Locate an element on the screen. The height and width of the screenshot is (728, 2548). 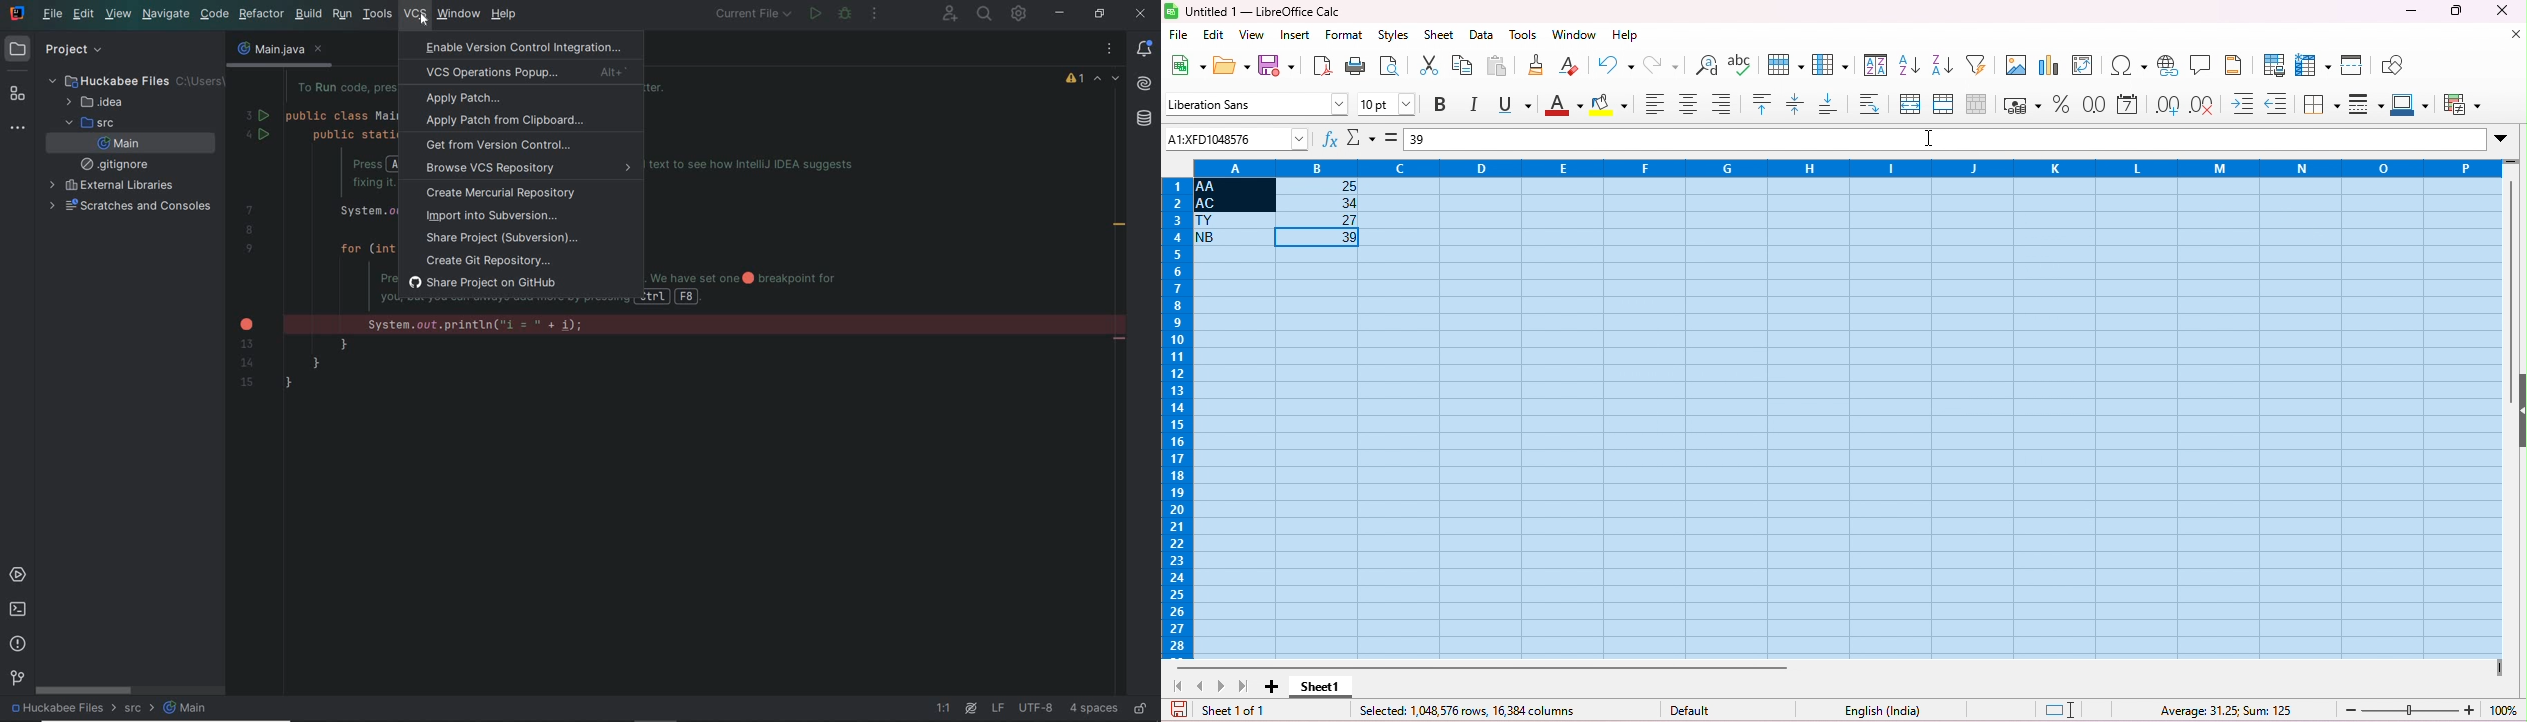
align bottom is located at coordinates (1721, 103).